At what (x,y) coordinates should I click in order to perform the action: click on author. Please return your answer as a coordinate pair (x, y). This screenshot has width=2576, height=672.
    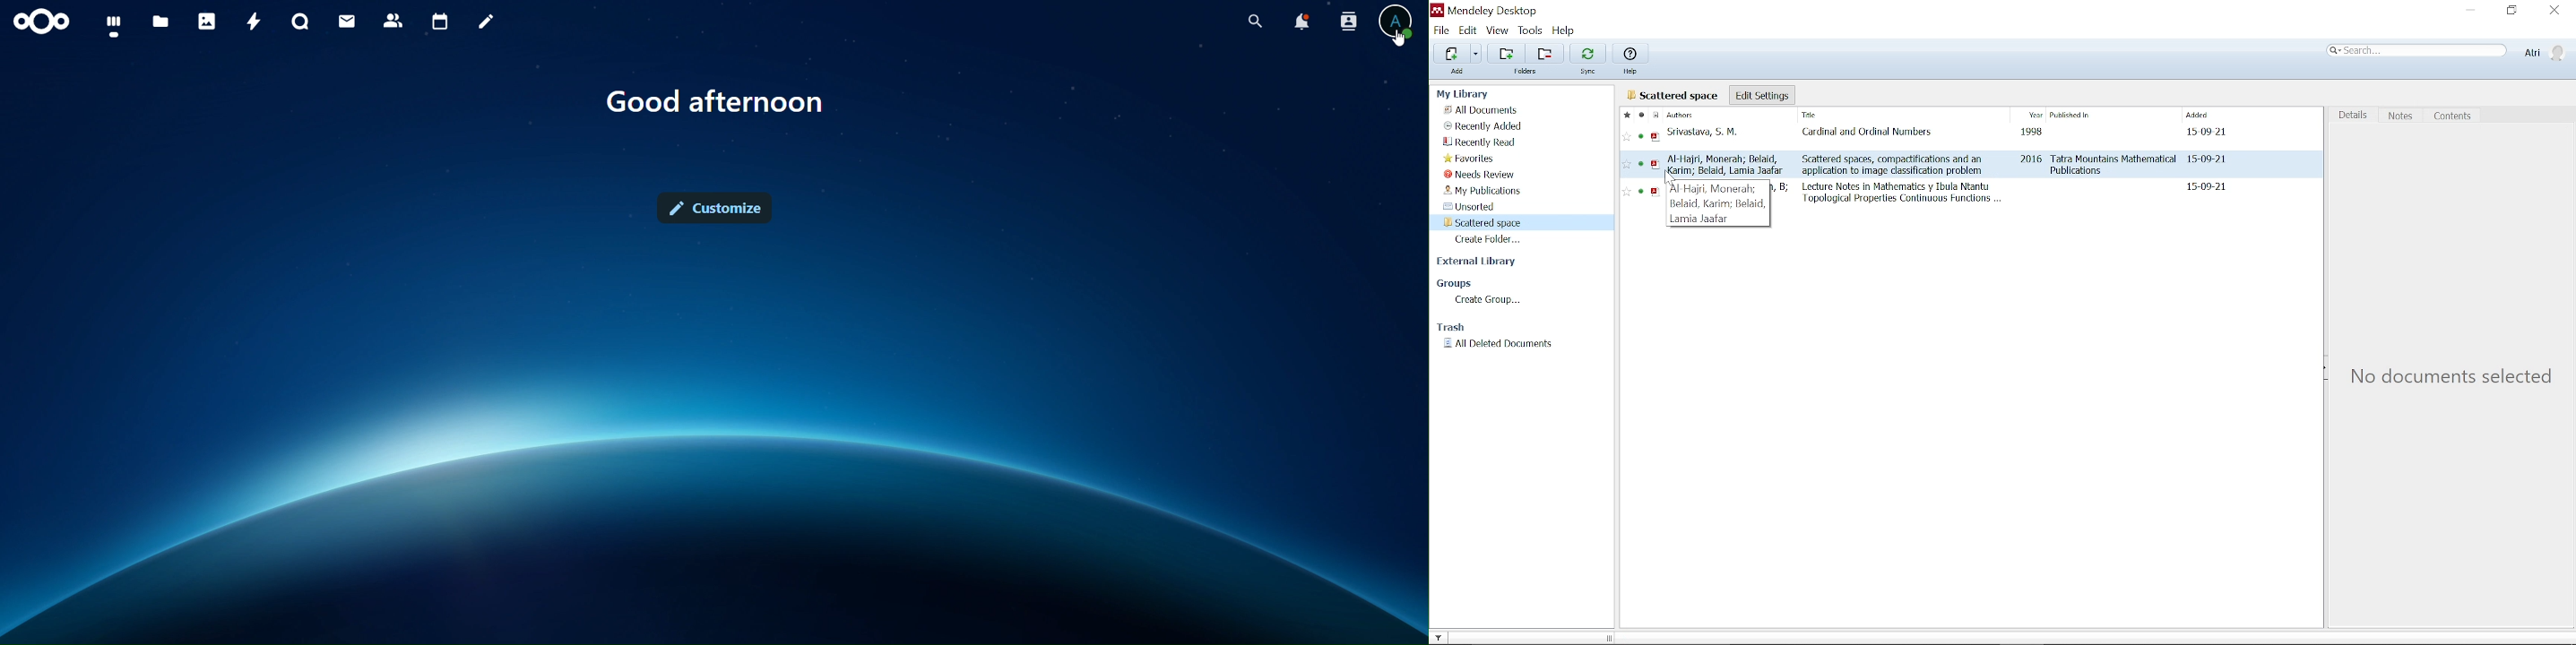
    Looking at the image, I should click on (1725, 164).